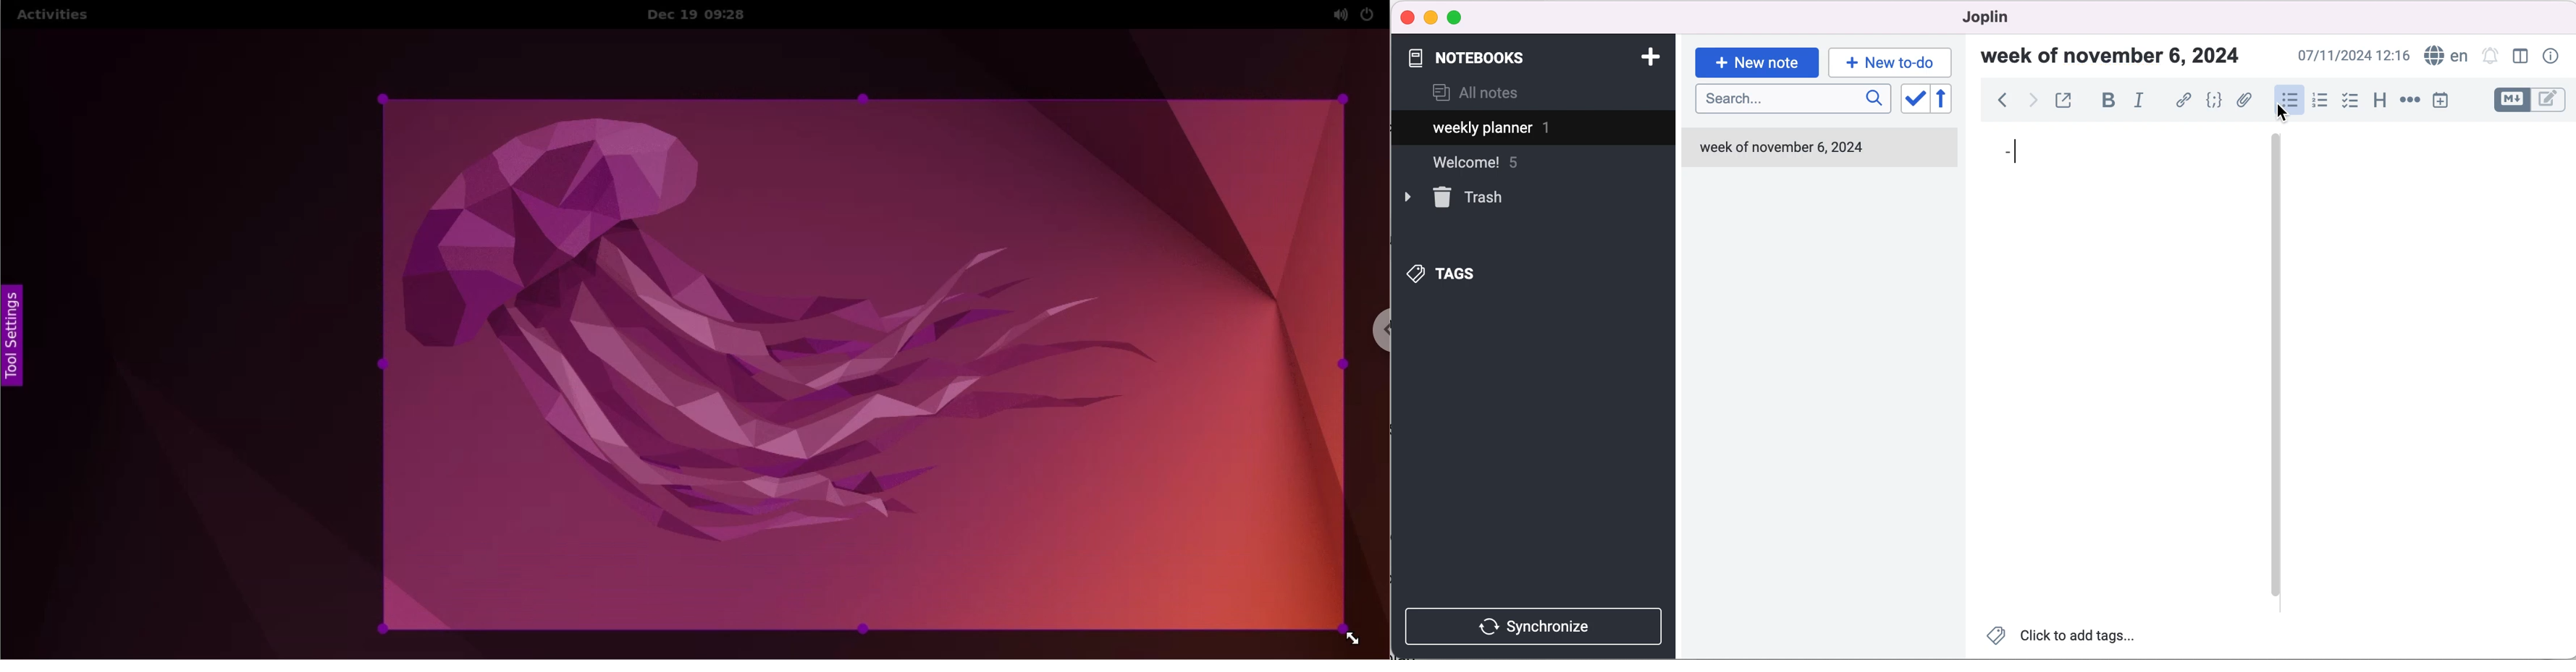  Describe the element at coordinates (2070, 638) in the screenshot. I see `click to add tags` at that location.